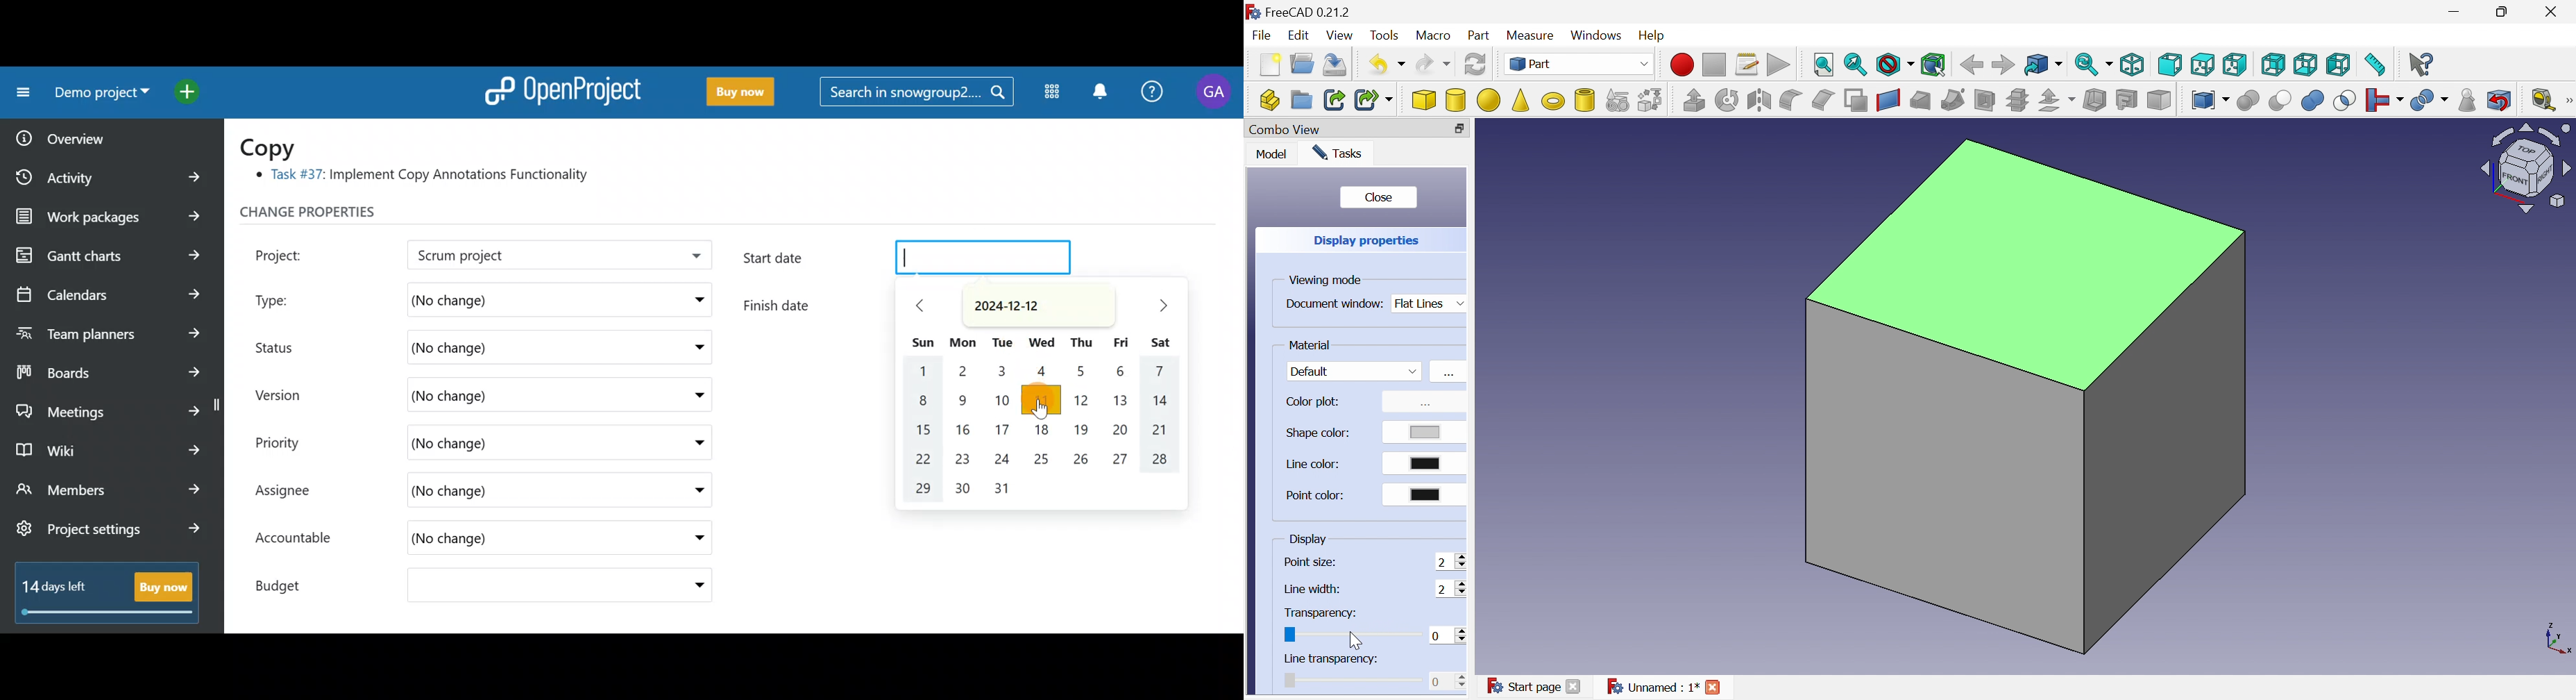 This screenshot has width=2576, height=700. Describe the element at coordinates (1267, 101) in the screenshot. I see `Create part` at that location.